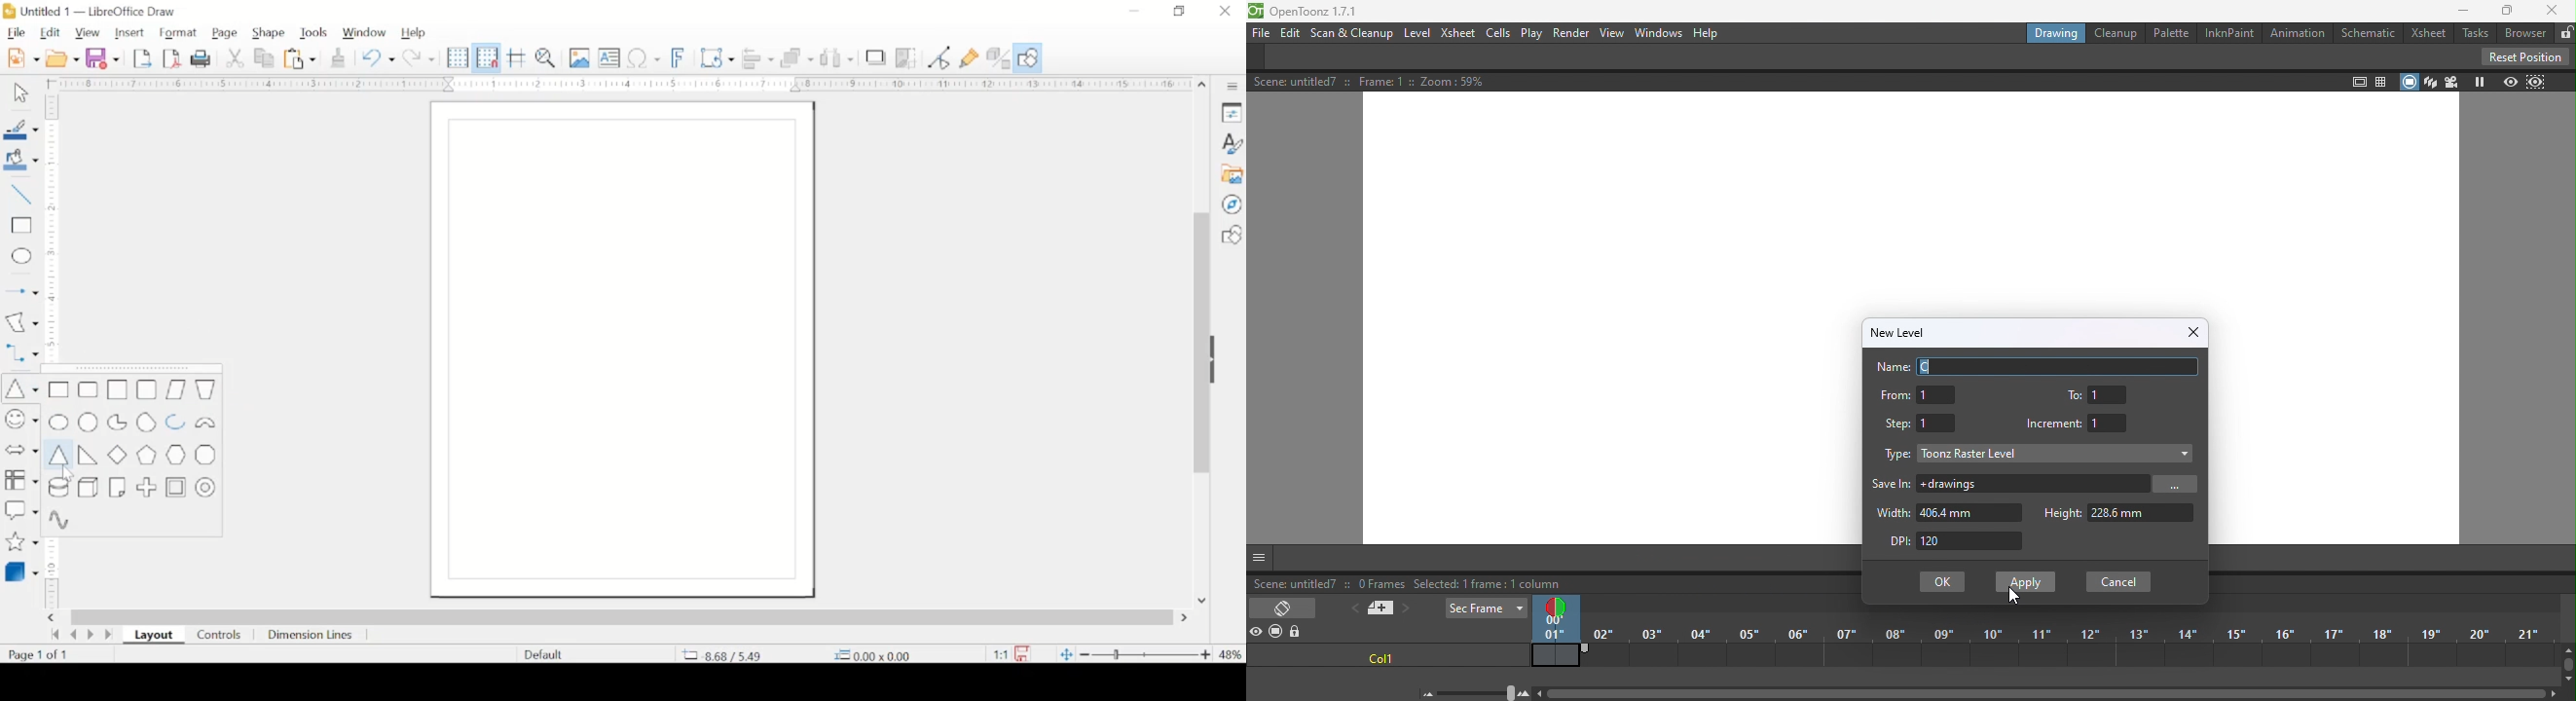 This screenshot has height=728, width=2576. I want to click on insert fontwork text, so click(680, 57).